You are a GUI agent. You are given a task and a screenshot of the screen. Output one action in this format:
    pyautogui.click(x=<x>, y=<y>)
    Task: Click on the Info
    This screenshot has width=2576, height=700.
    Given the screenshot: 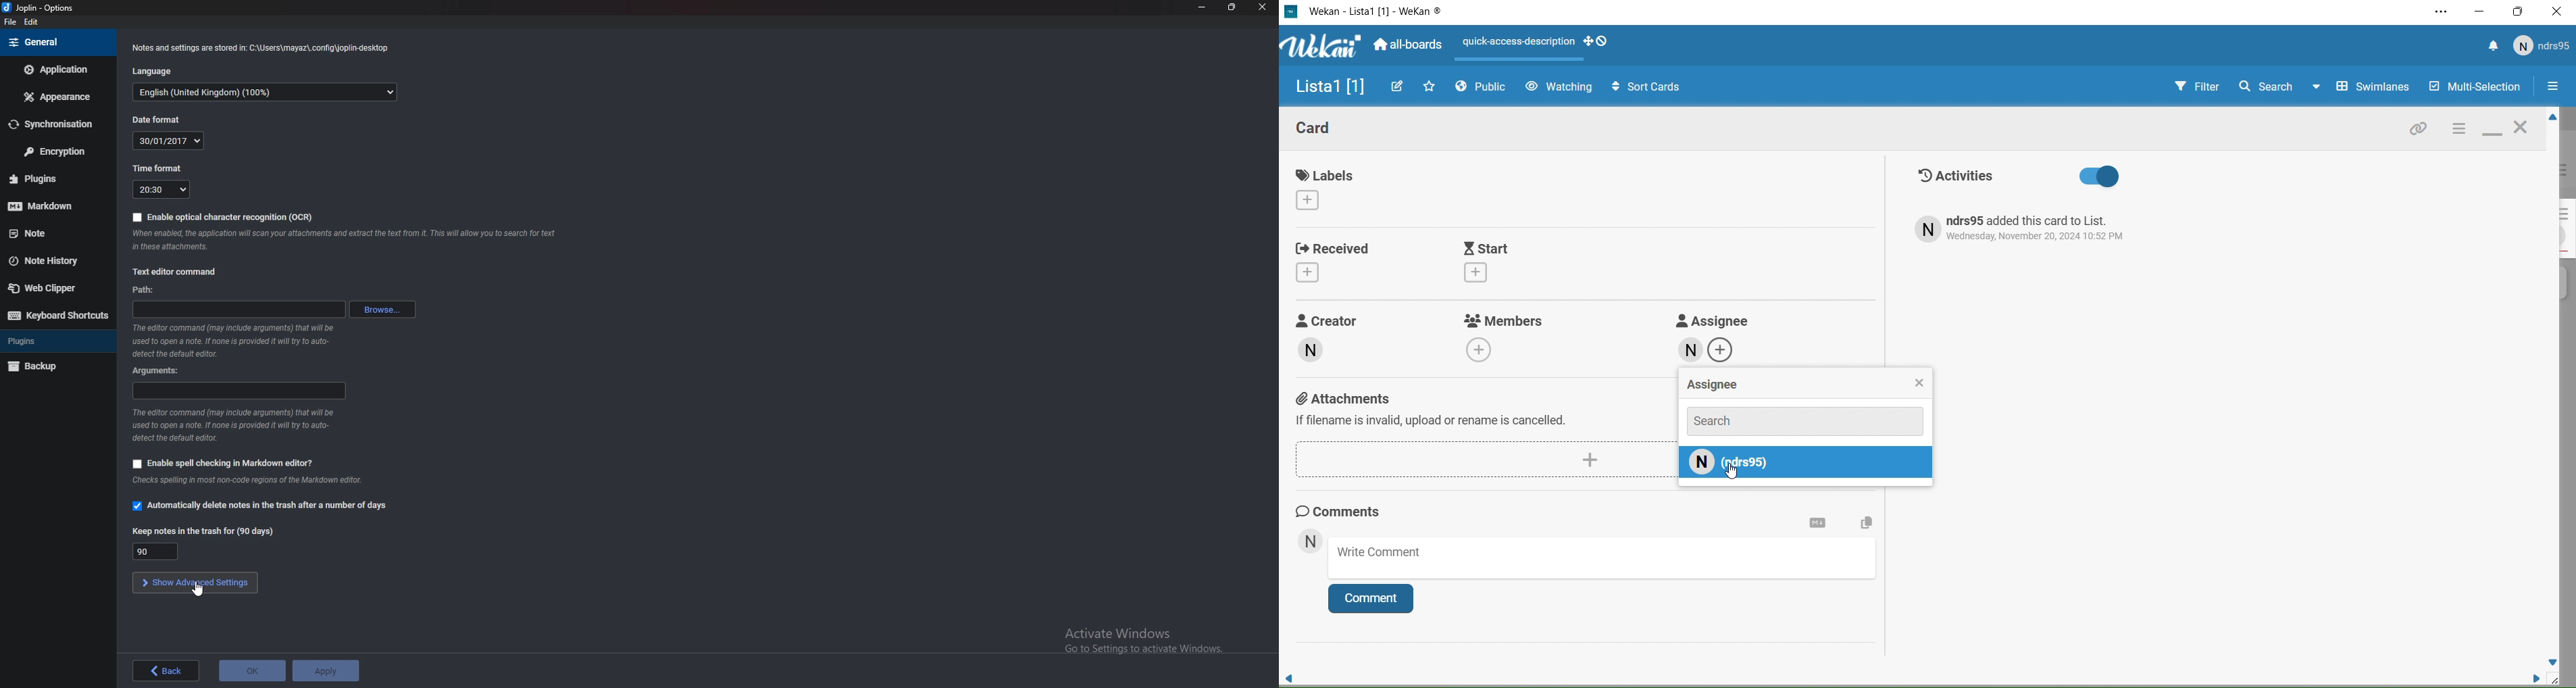 What is the action you would take?
    pyautogui.click(x=264, y=48)
    